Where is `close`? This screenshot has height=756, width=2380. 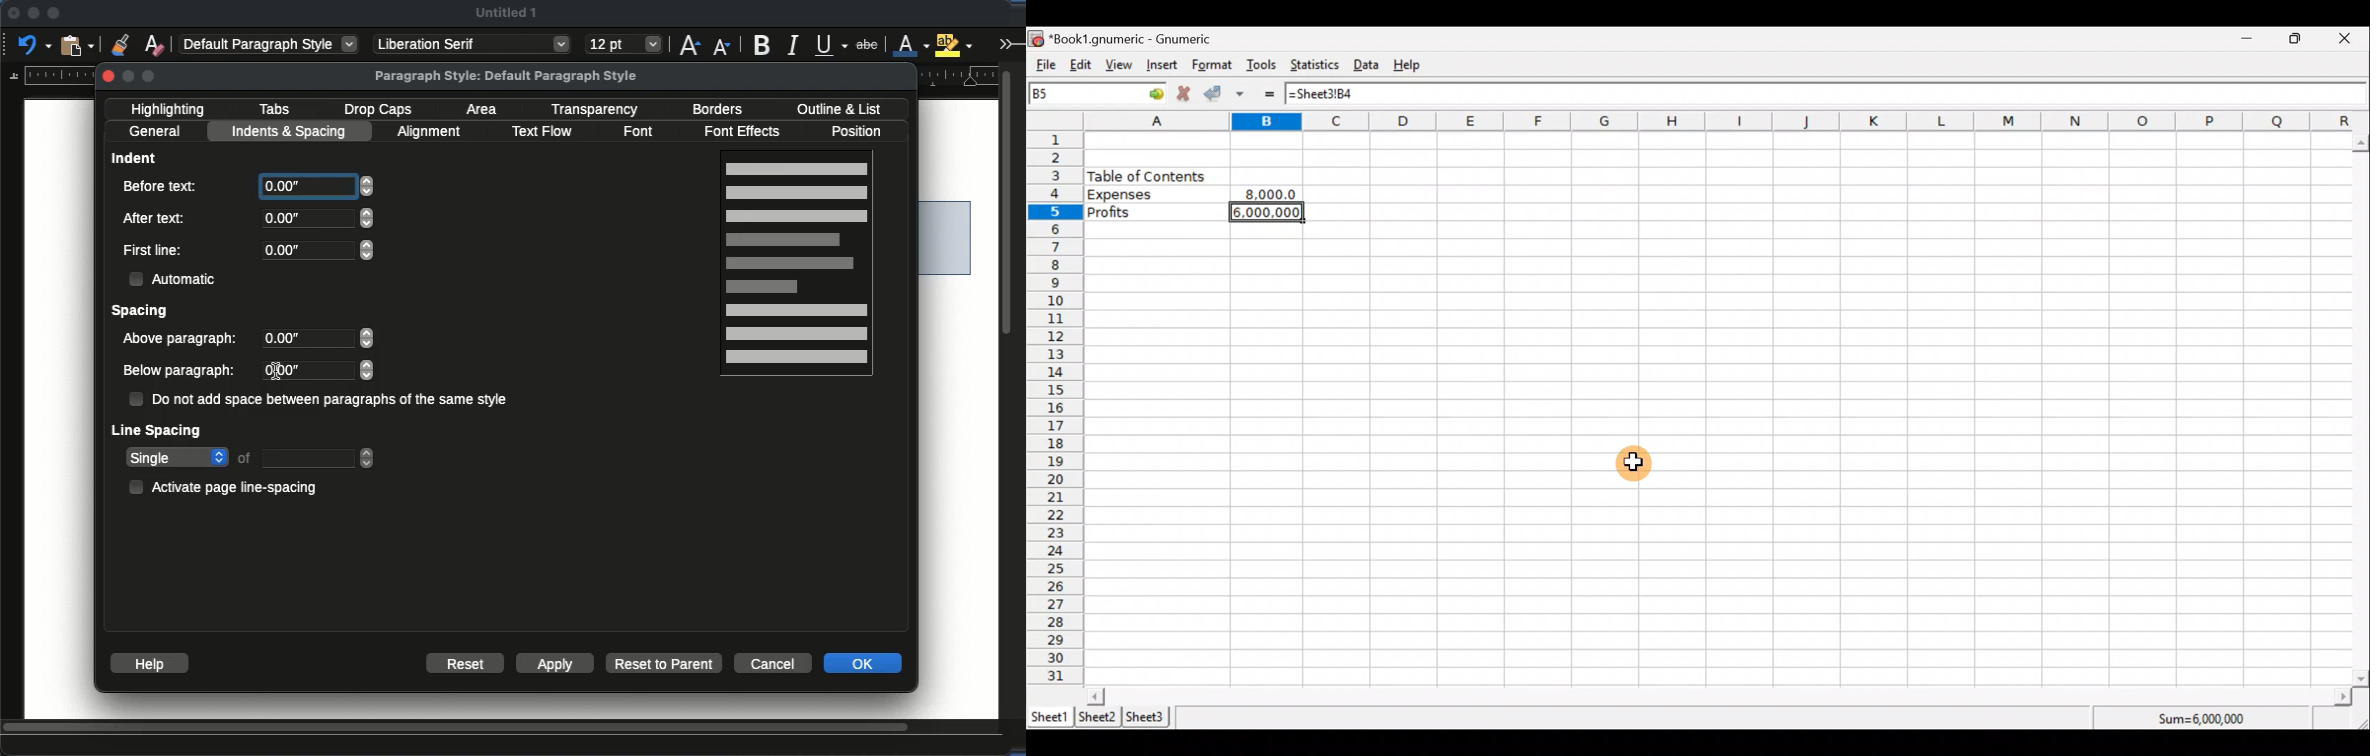 close is located at coordinates (110, 76).